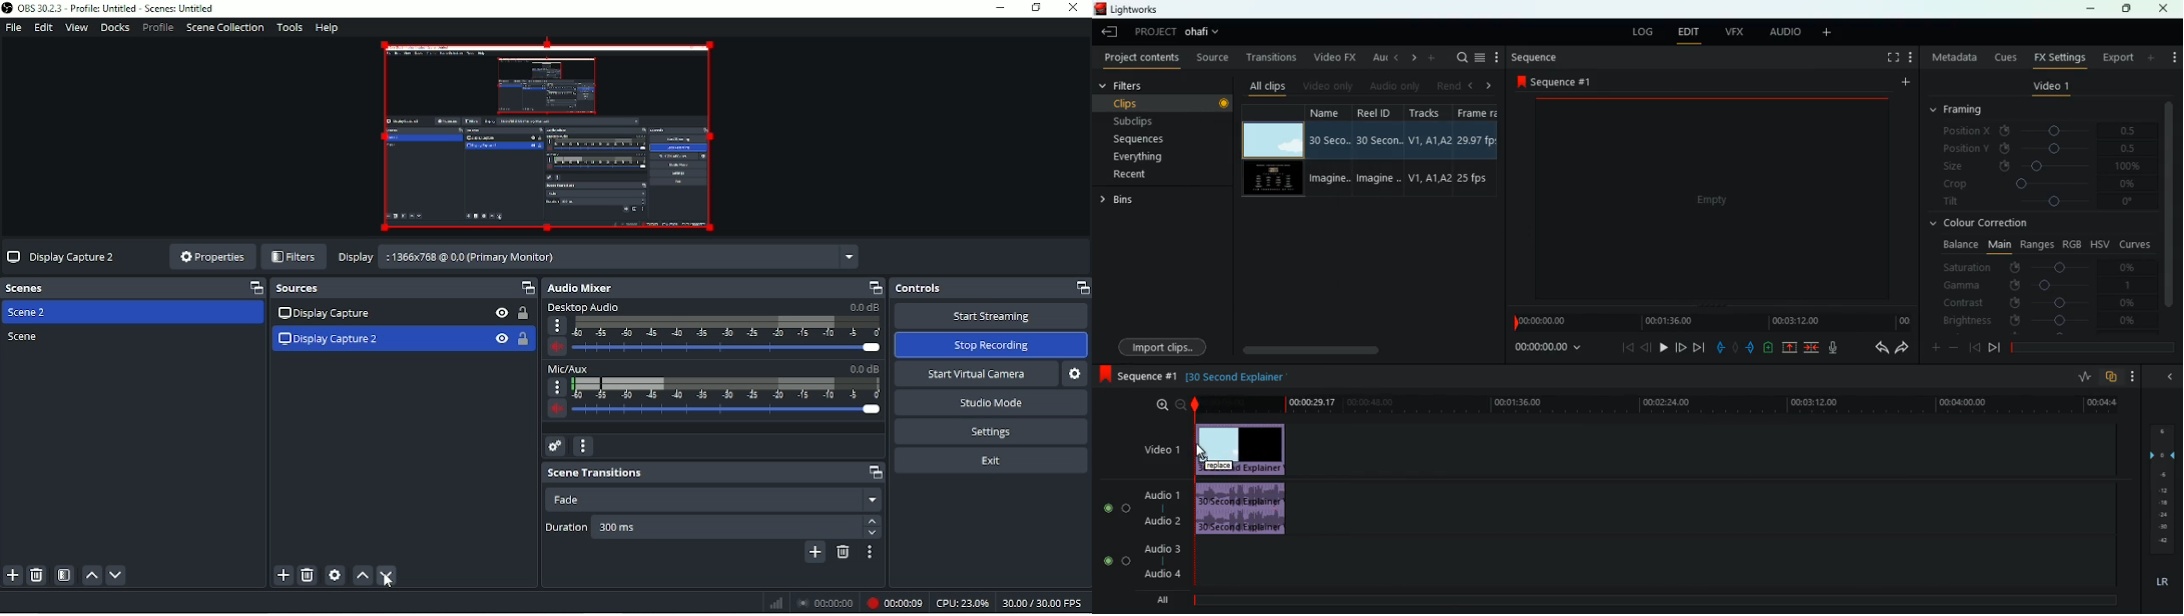 This screenshot has height=616, width=2184. I want to click on Restore down, so click(1037, 8).